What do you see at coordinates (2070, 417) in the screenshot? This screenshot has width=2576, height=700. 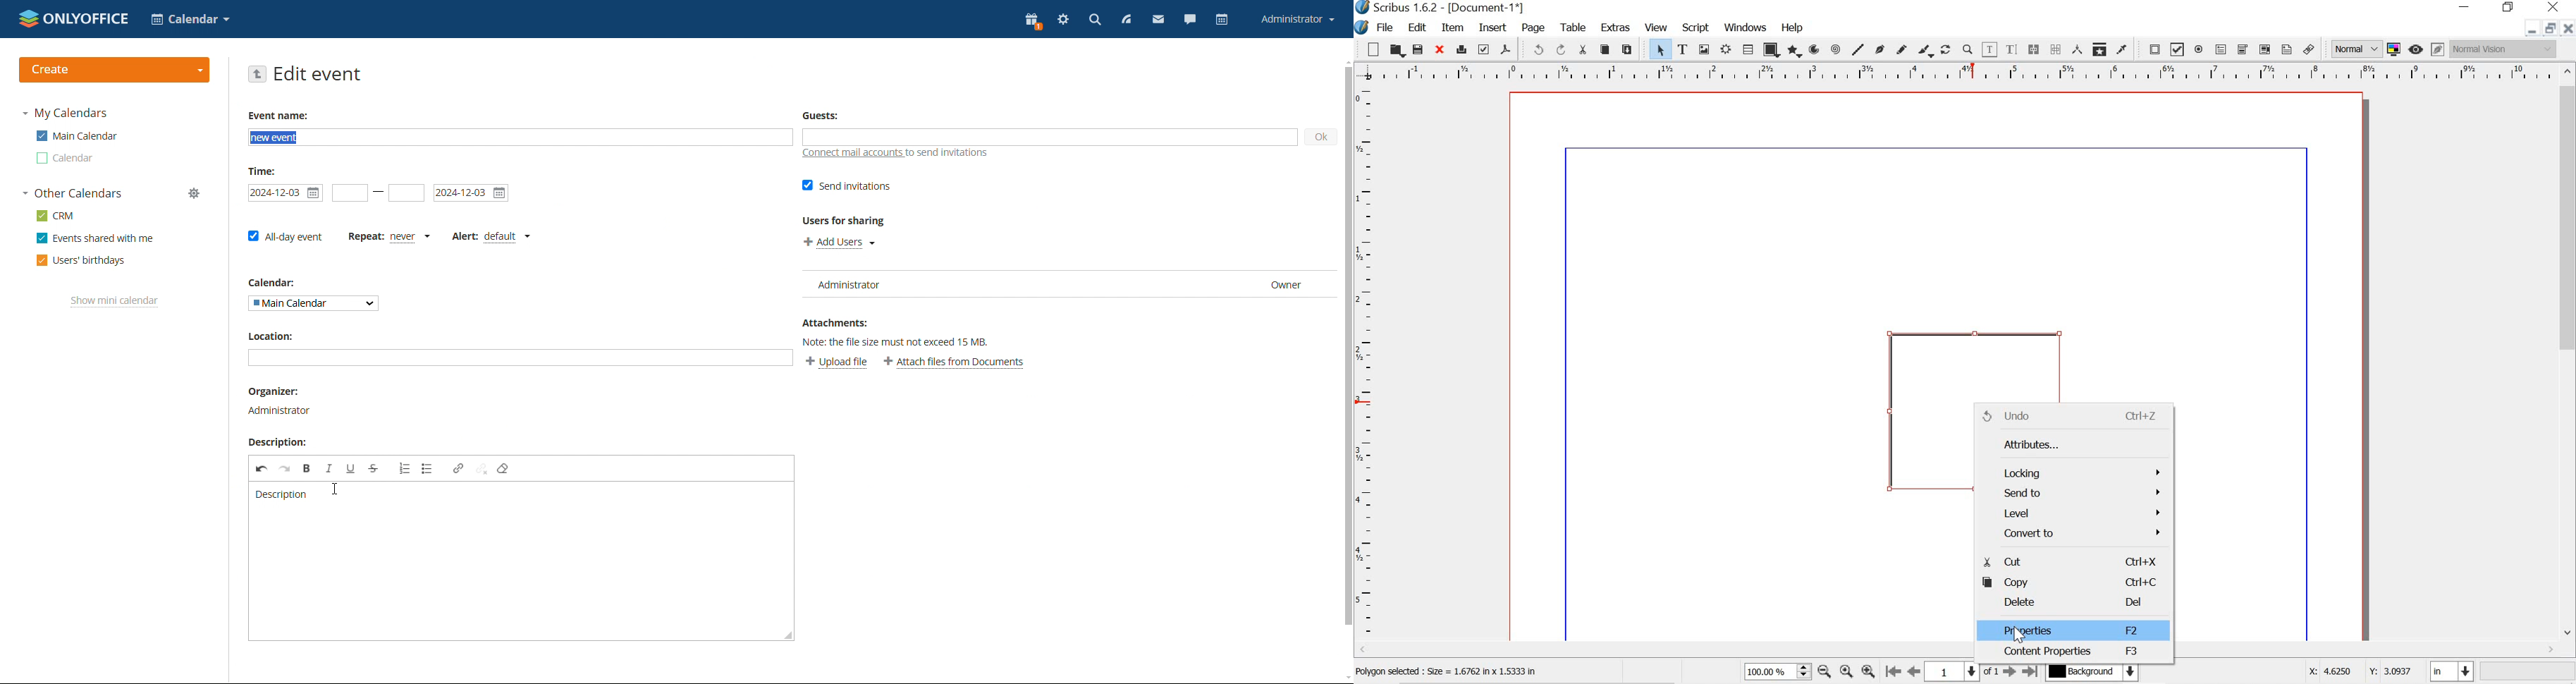 I see `undo` at bounding box center [2070, 417].